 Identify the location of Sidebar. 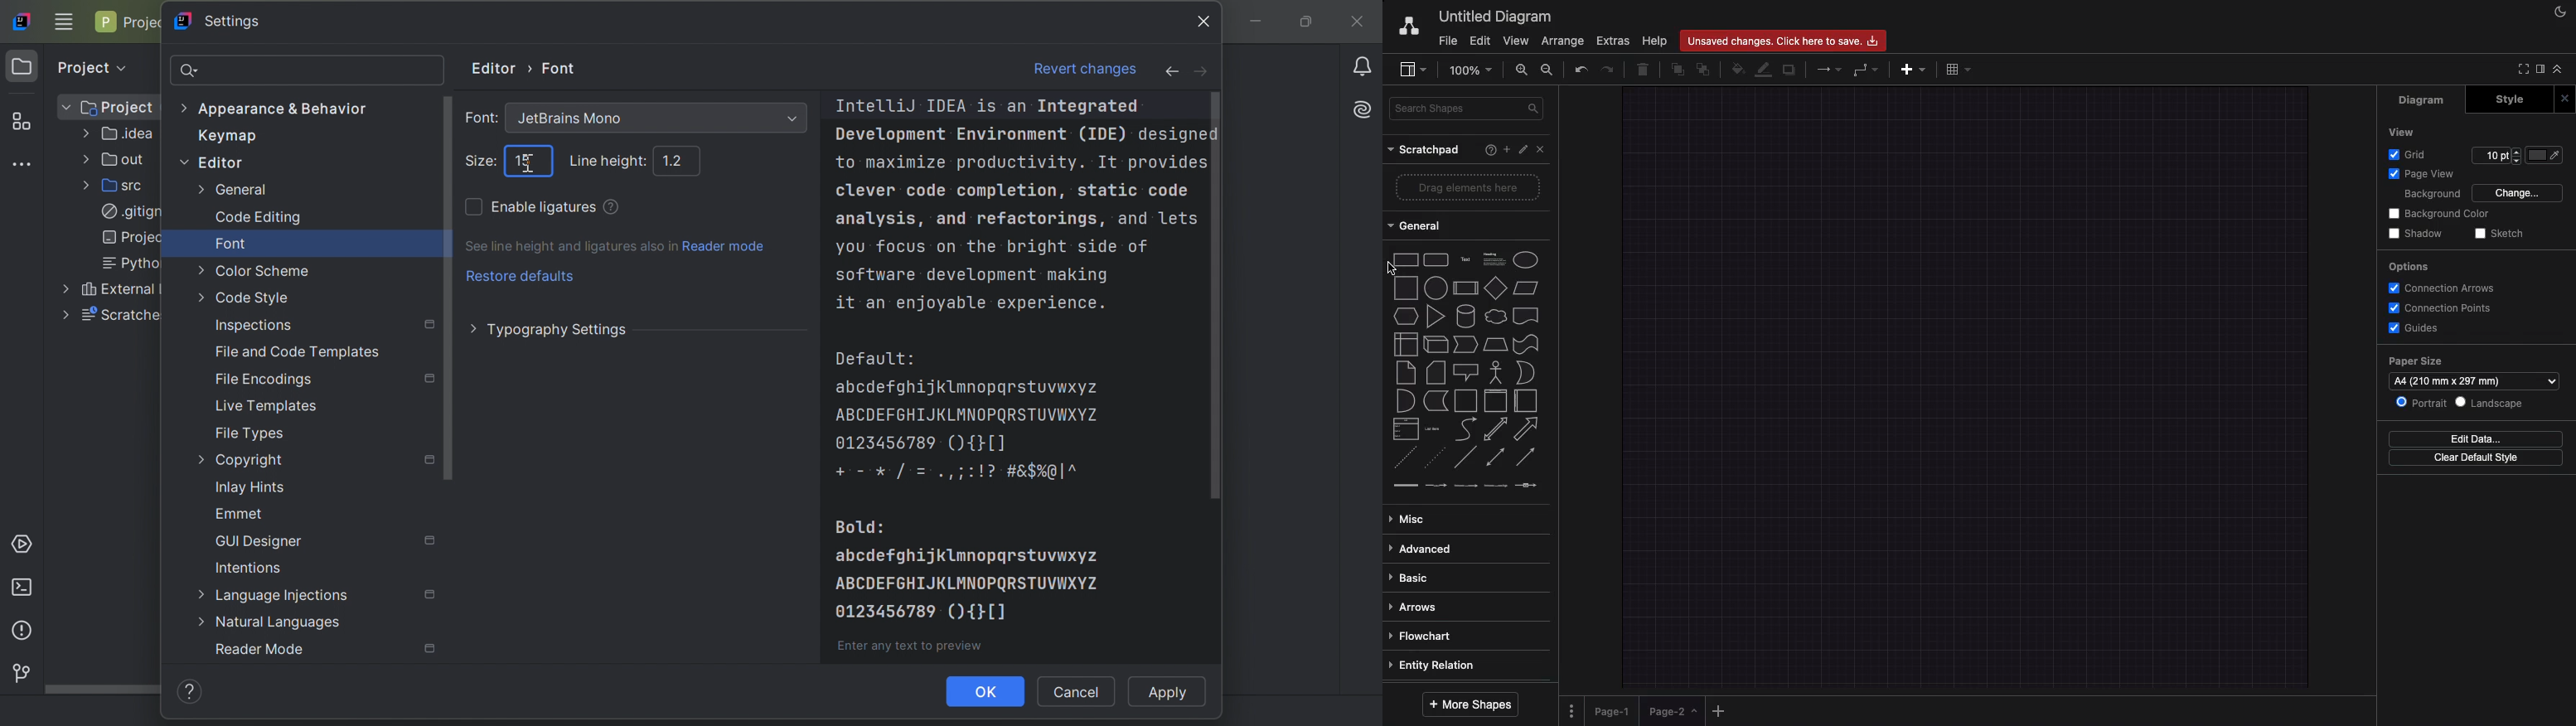
(2539, 68).